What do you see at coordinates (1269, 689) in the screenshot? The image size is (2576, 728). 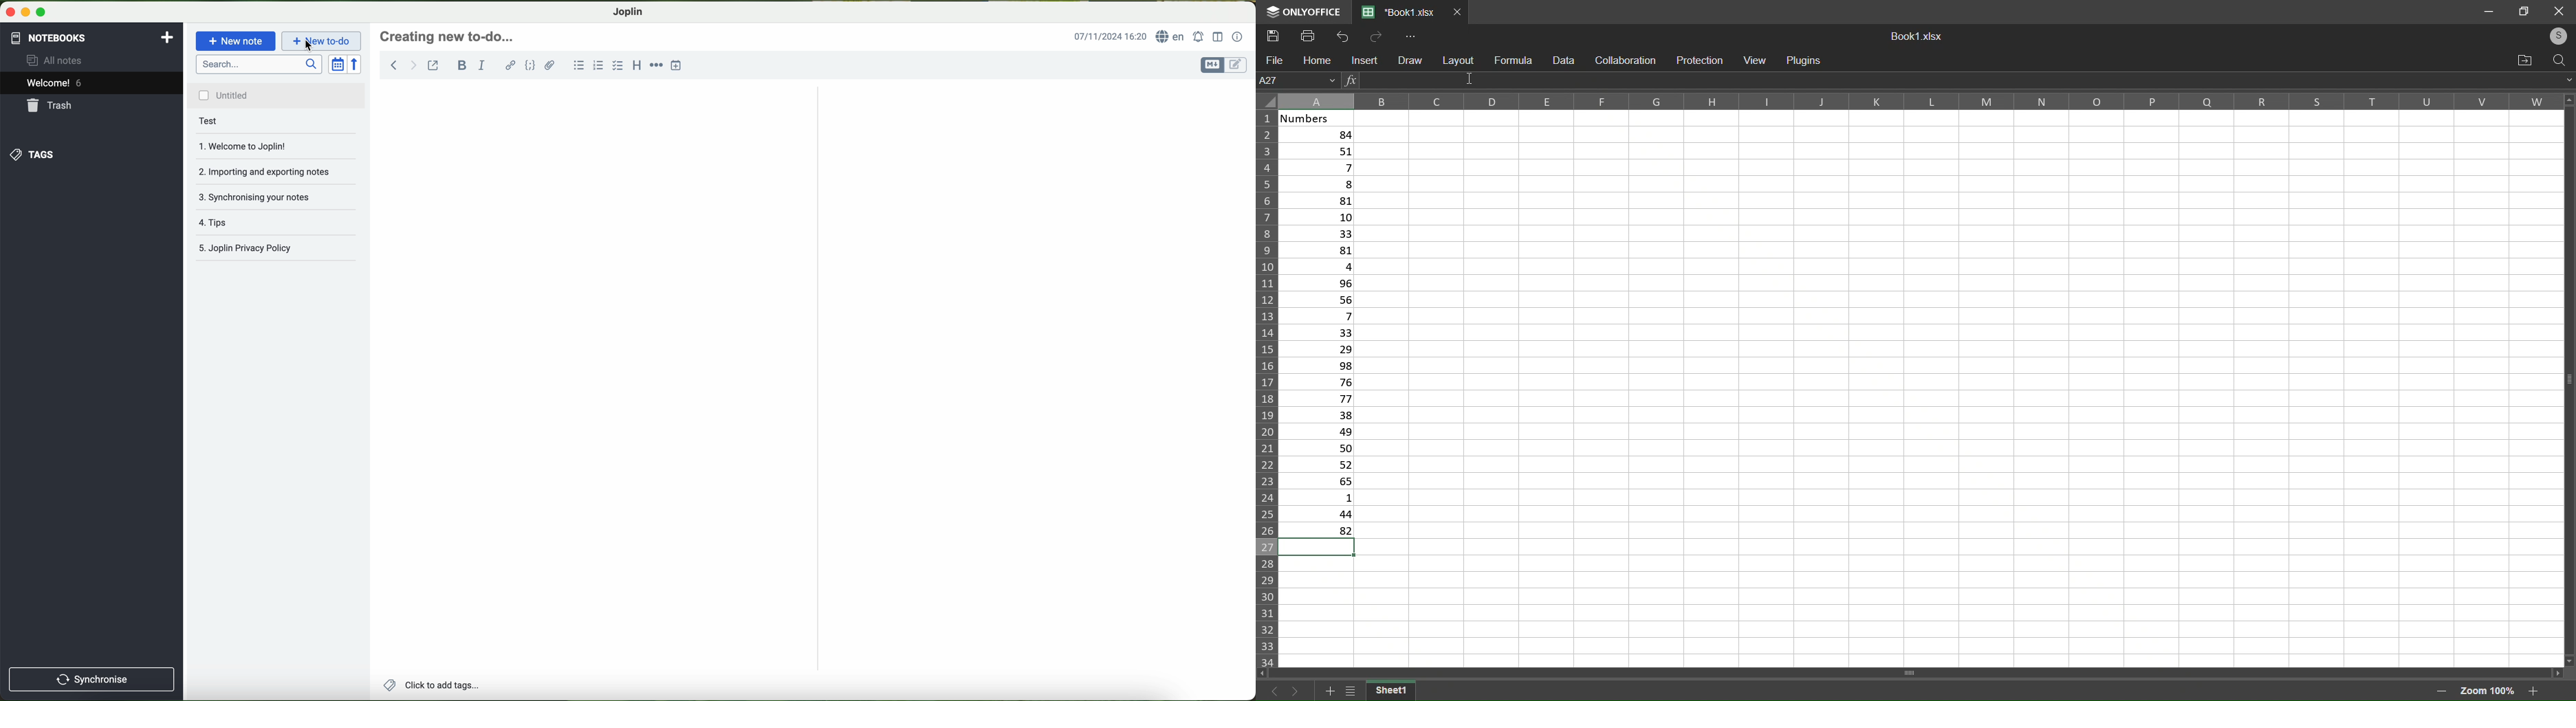 I see `previous` at bounding box center [1269, 689].